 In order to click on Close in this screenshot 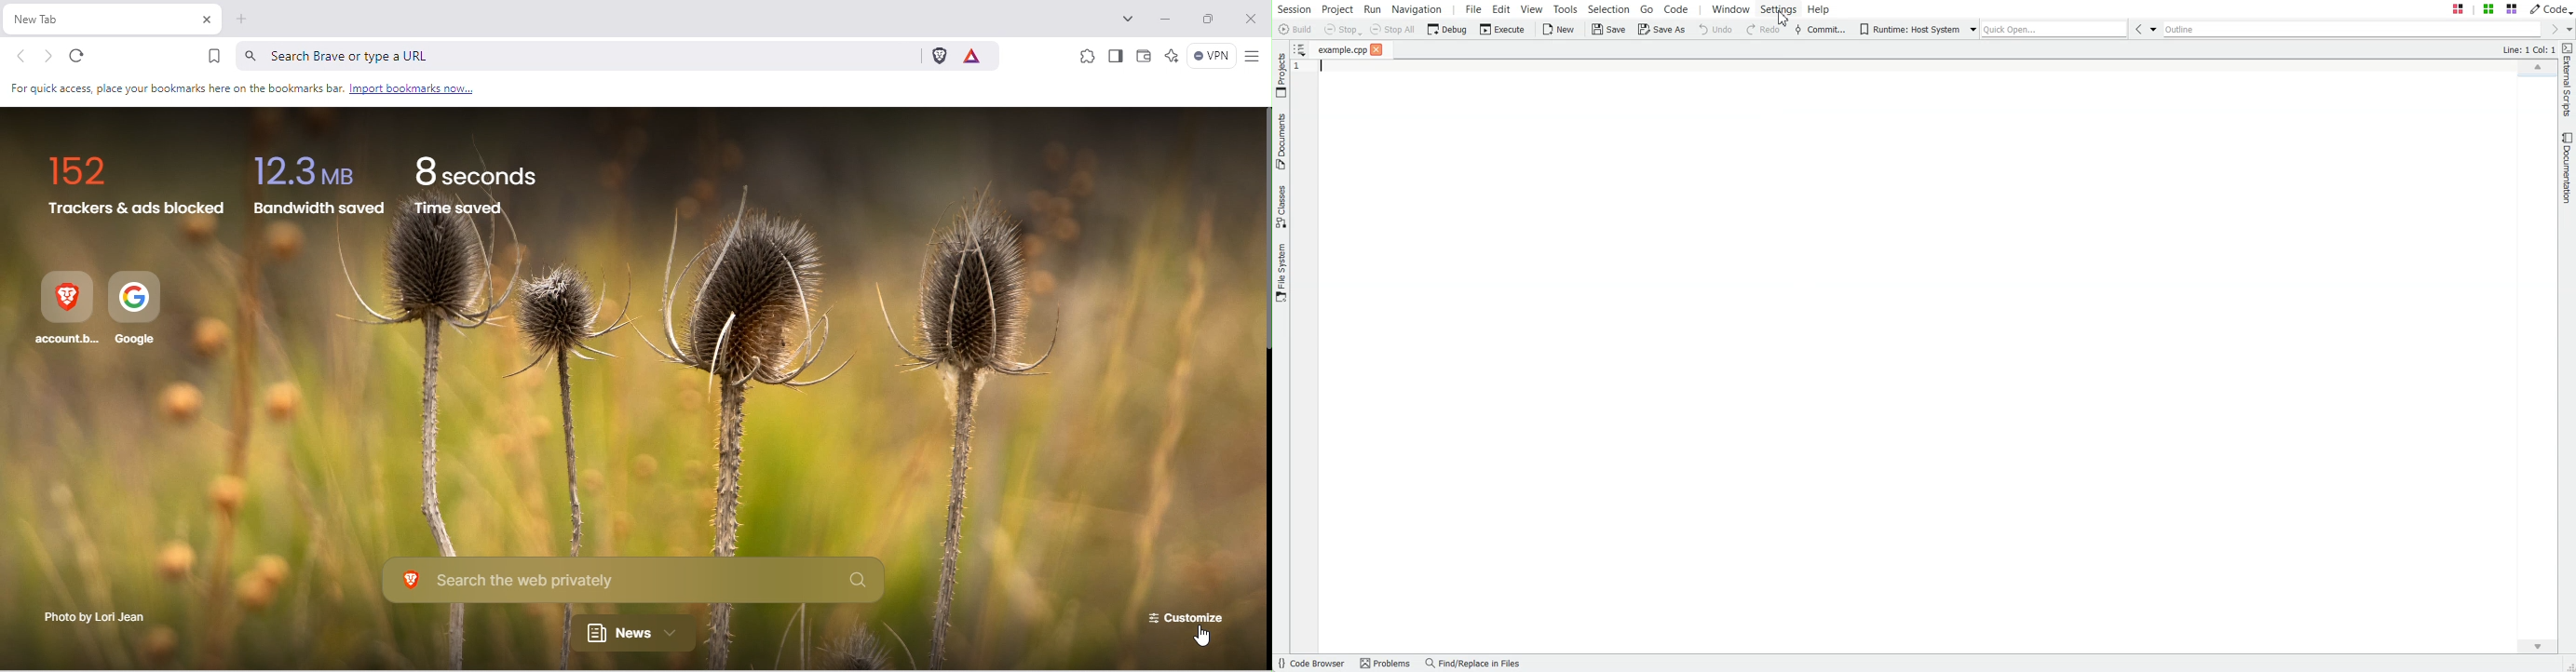, I will do `click(1253, 19)`.